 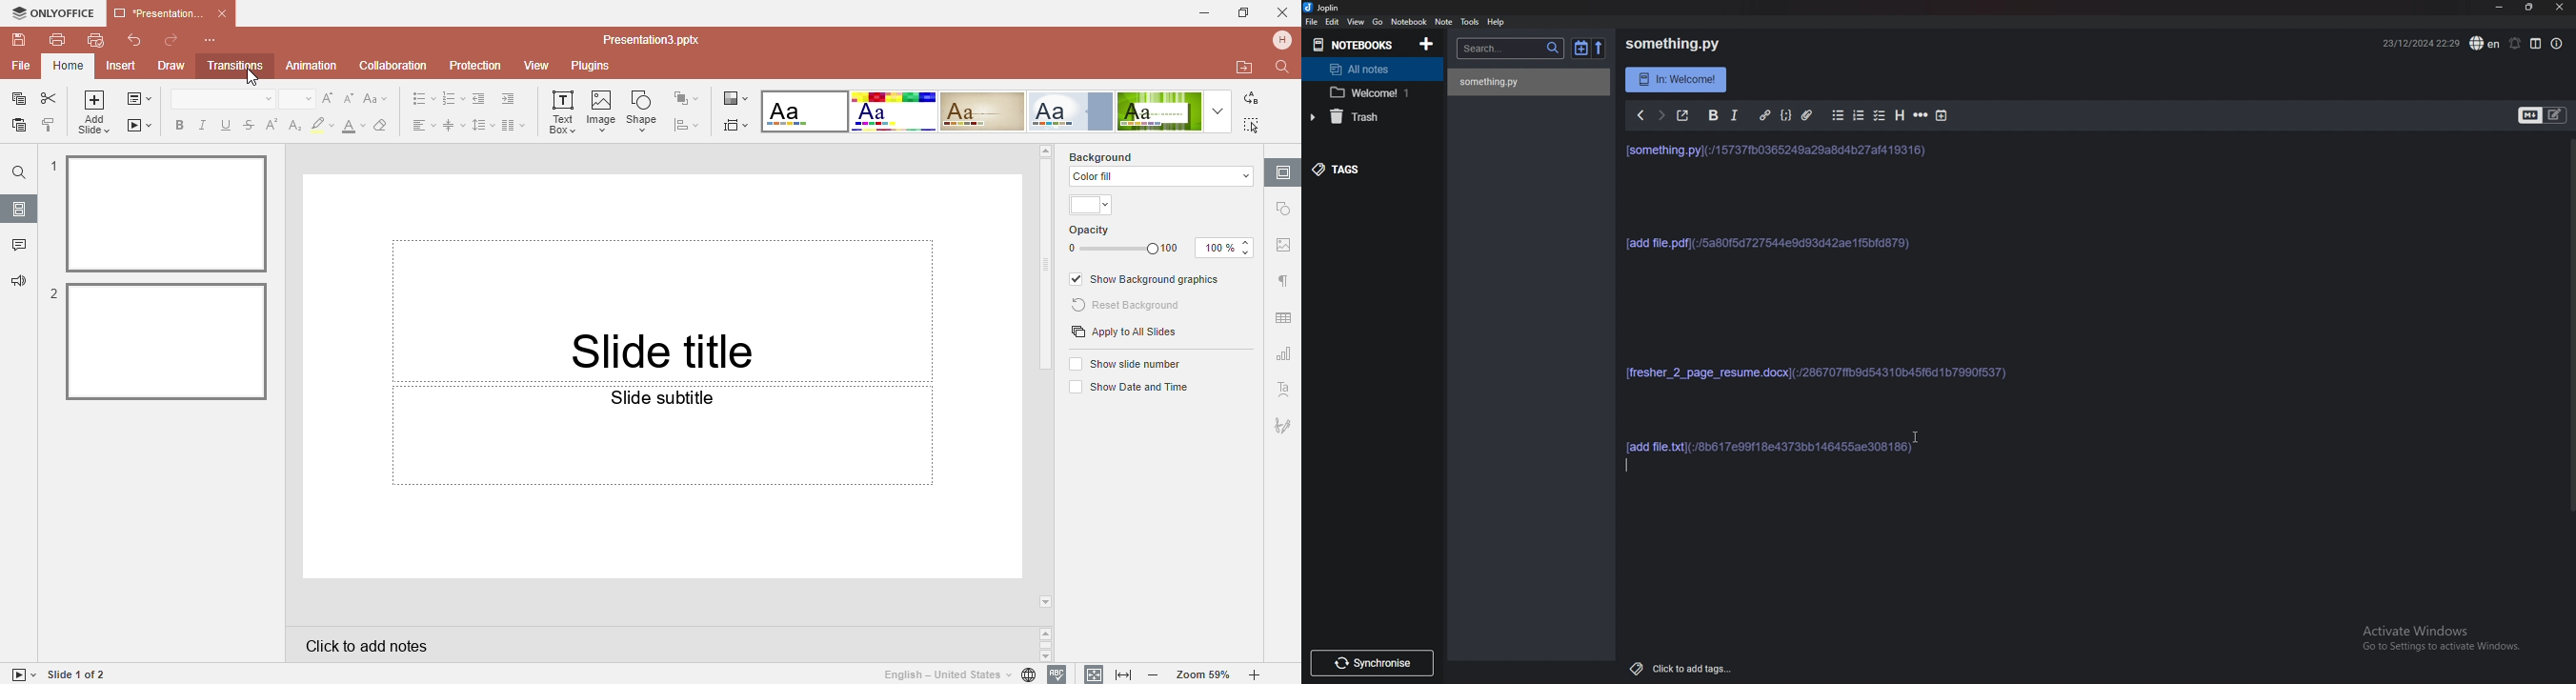 What do you see at coordinates (735, 97) in the screenshot?
I see `Change color theme` at bounding box center [735, 97].